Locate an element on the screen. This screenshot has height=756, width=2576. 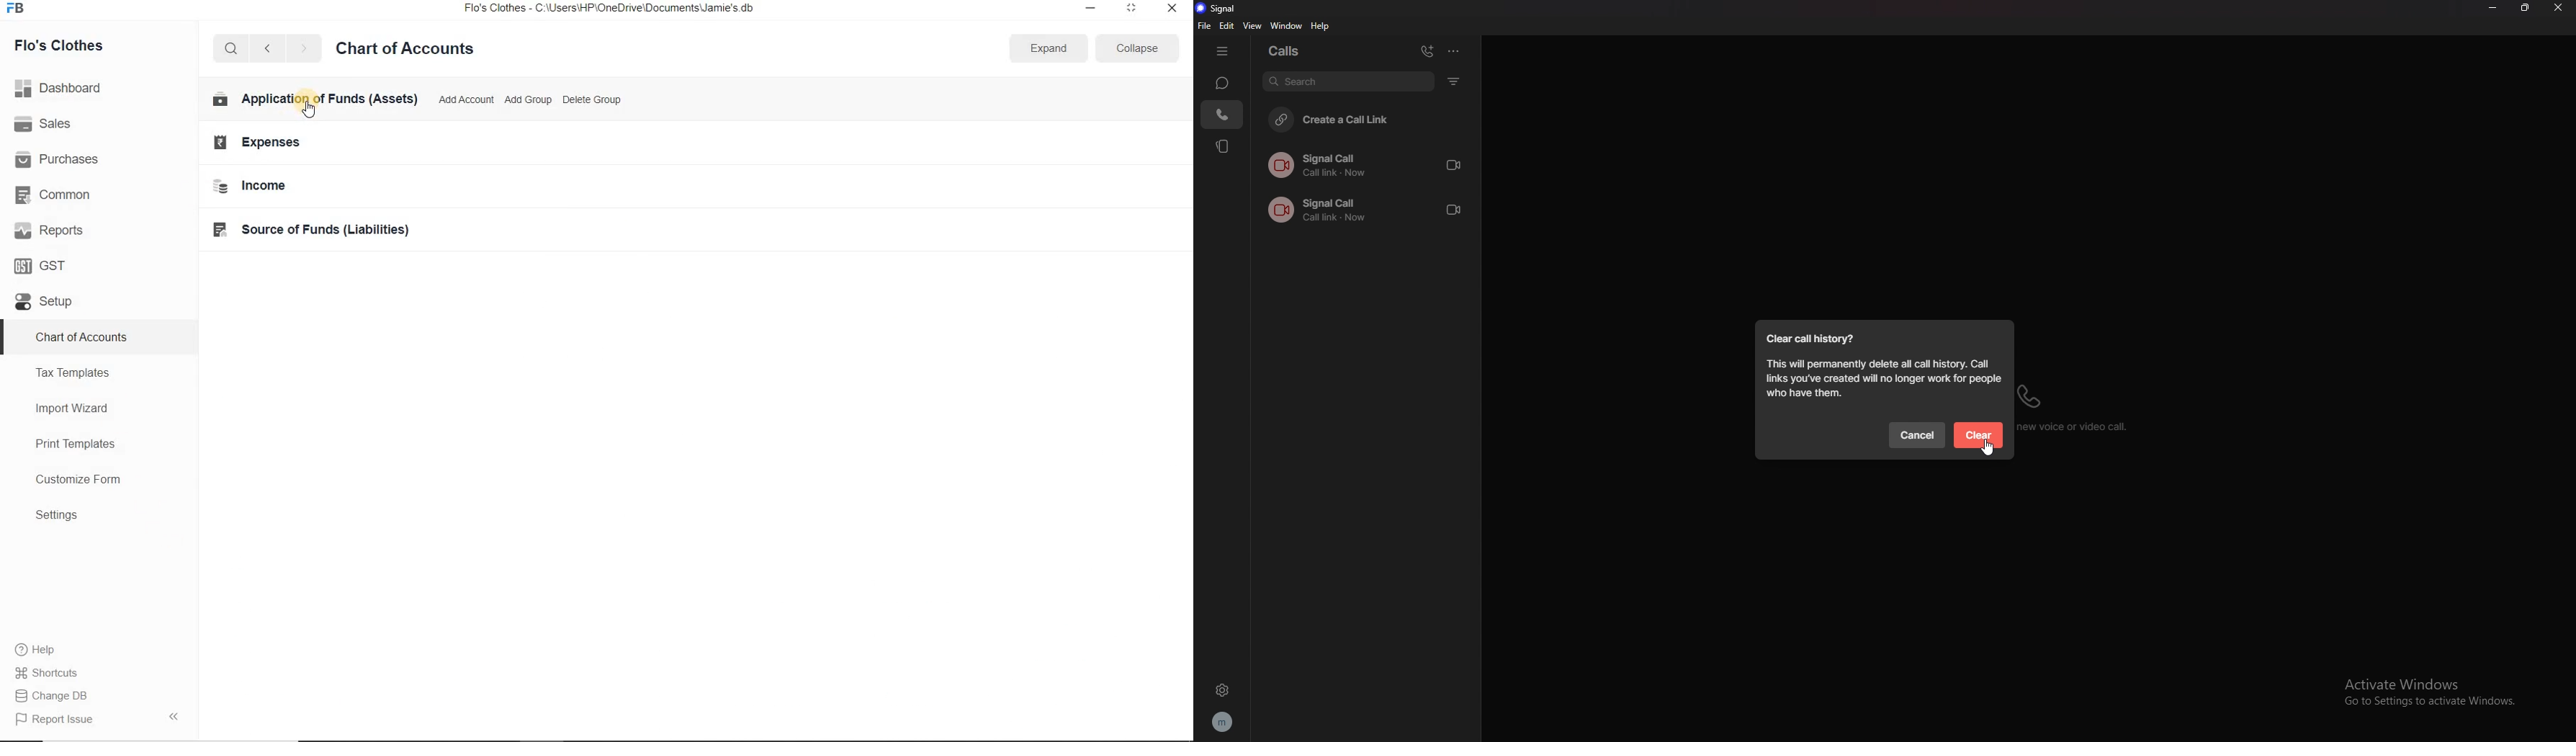
calls is located at coordinates (1304, 50).